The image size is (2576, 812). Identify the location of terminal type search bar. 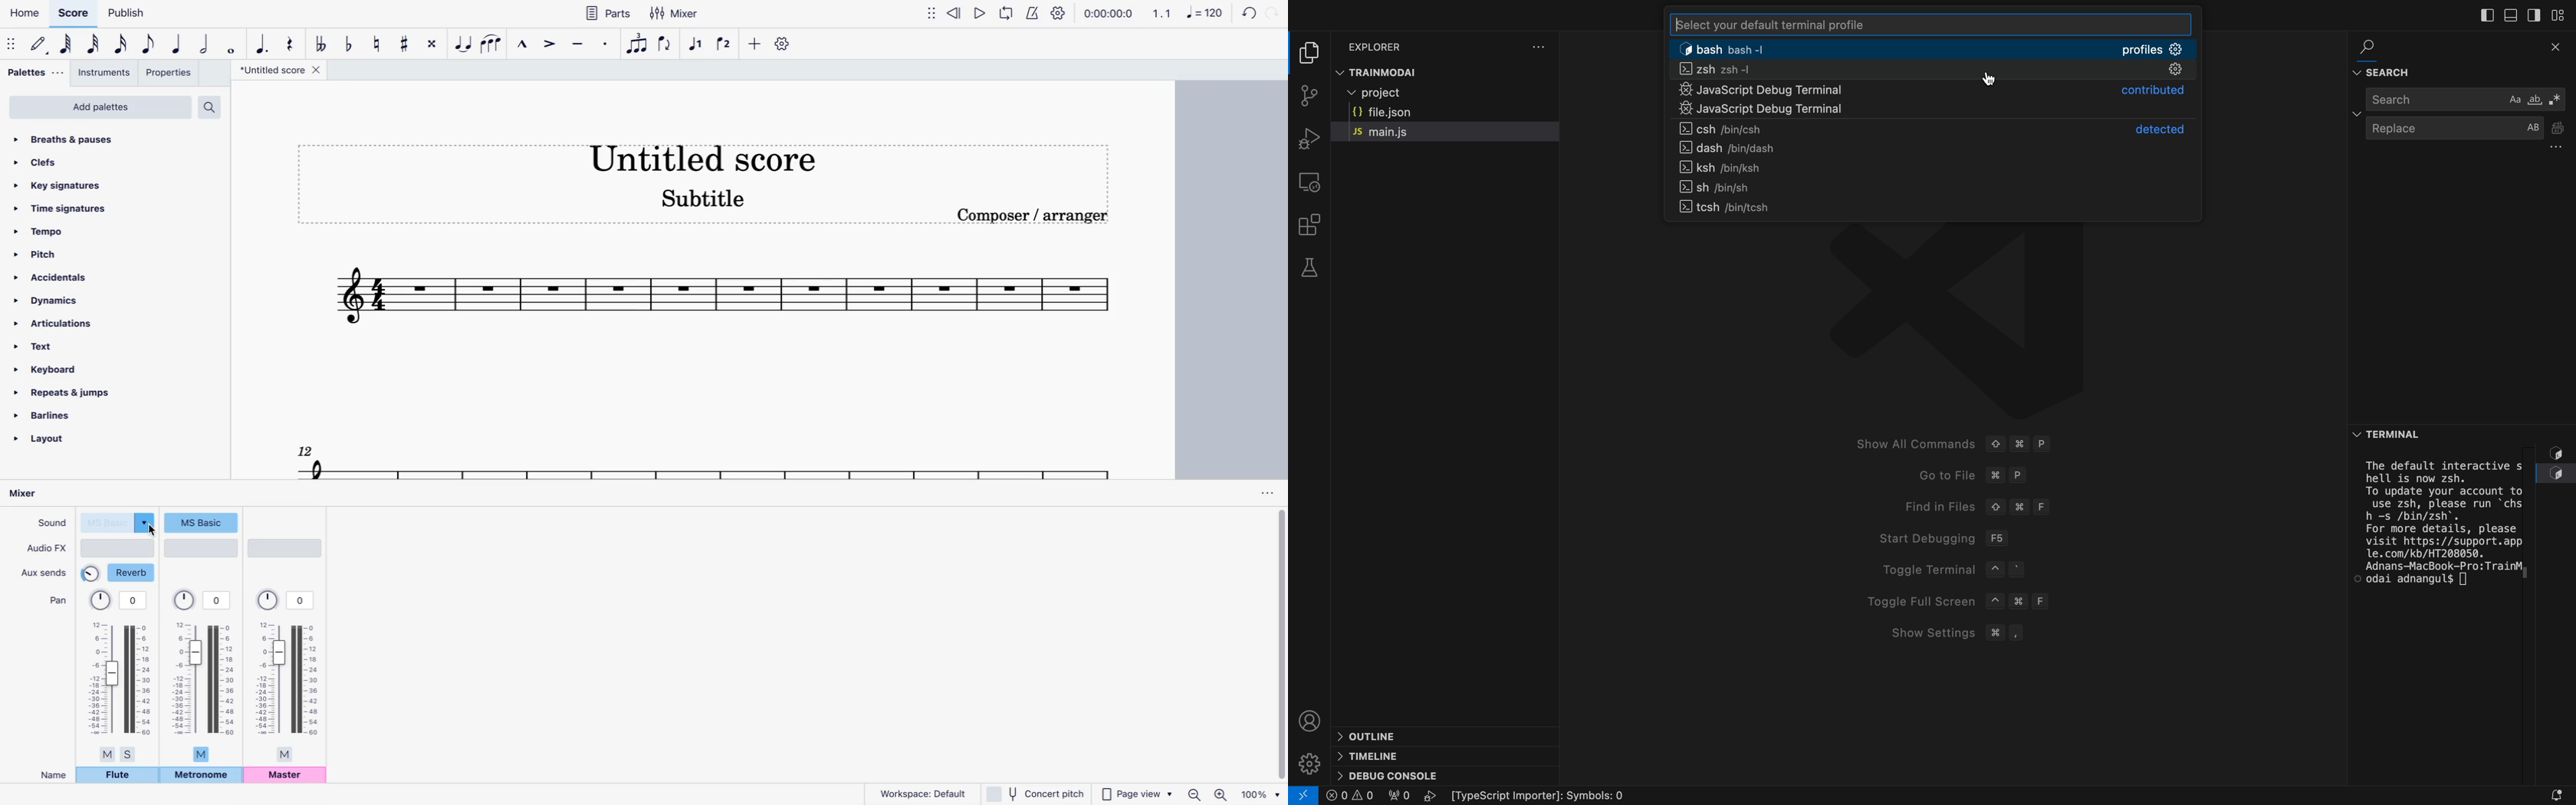
(1929, 24).